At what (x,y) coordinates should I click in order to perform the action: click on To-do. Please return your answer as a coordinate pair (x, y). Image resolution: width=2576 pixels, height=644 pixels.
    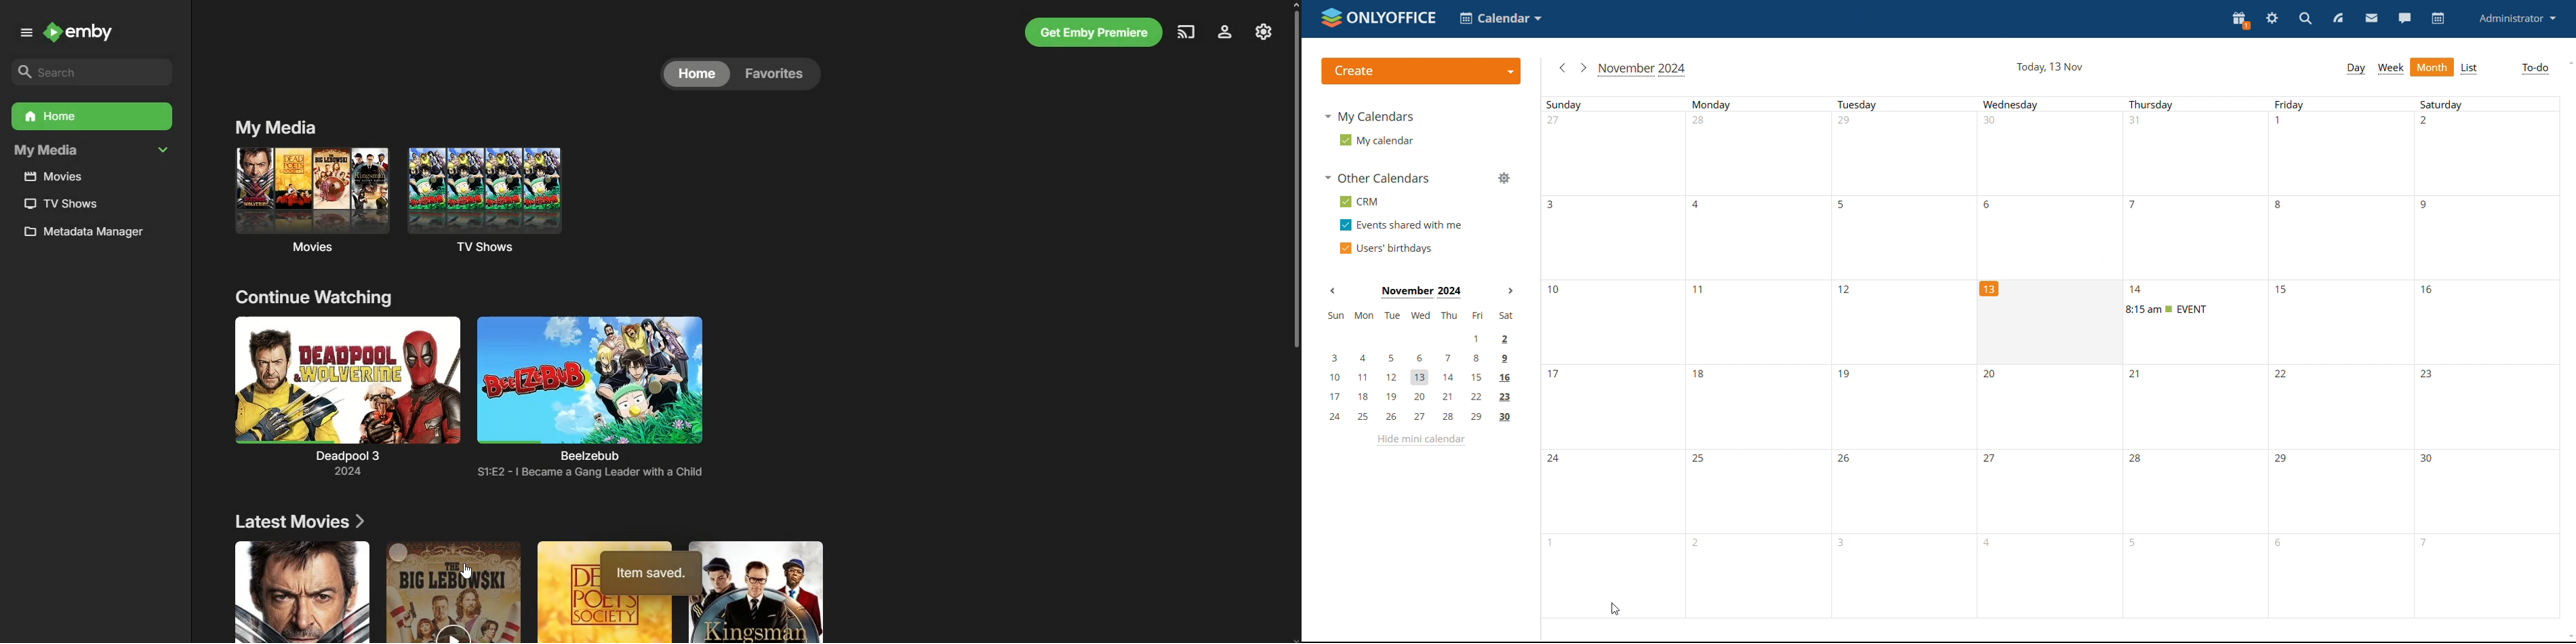
    Looking at the image, I should click on (2535, 68).